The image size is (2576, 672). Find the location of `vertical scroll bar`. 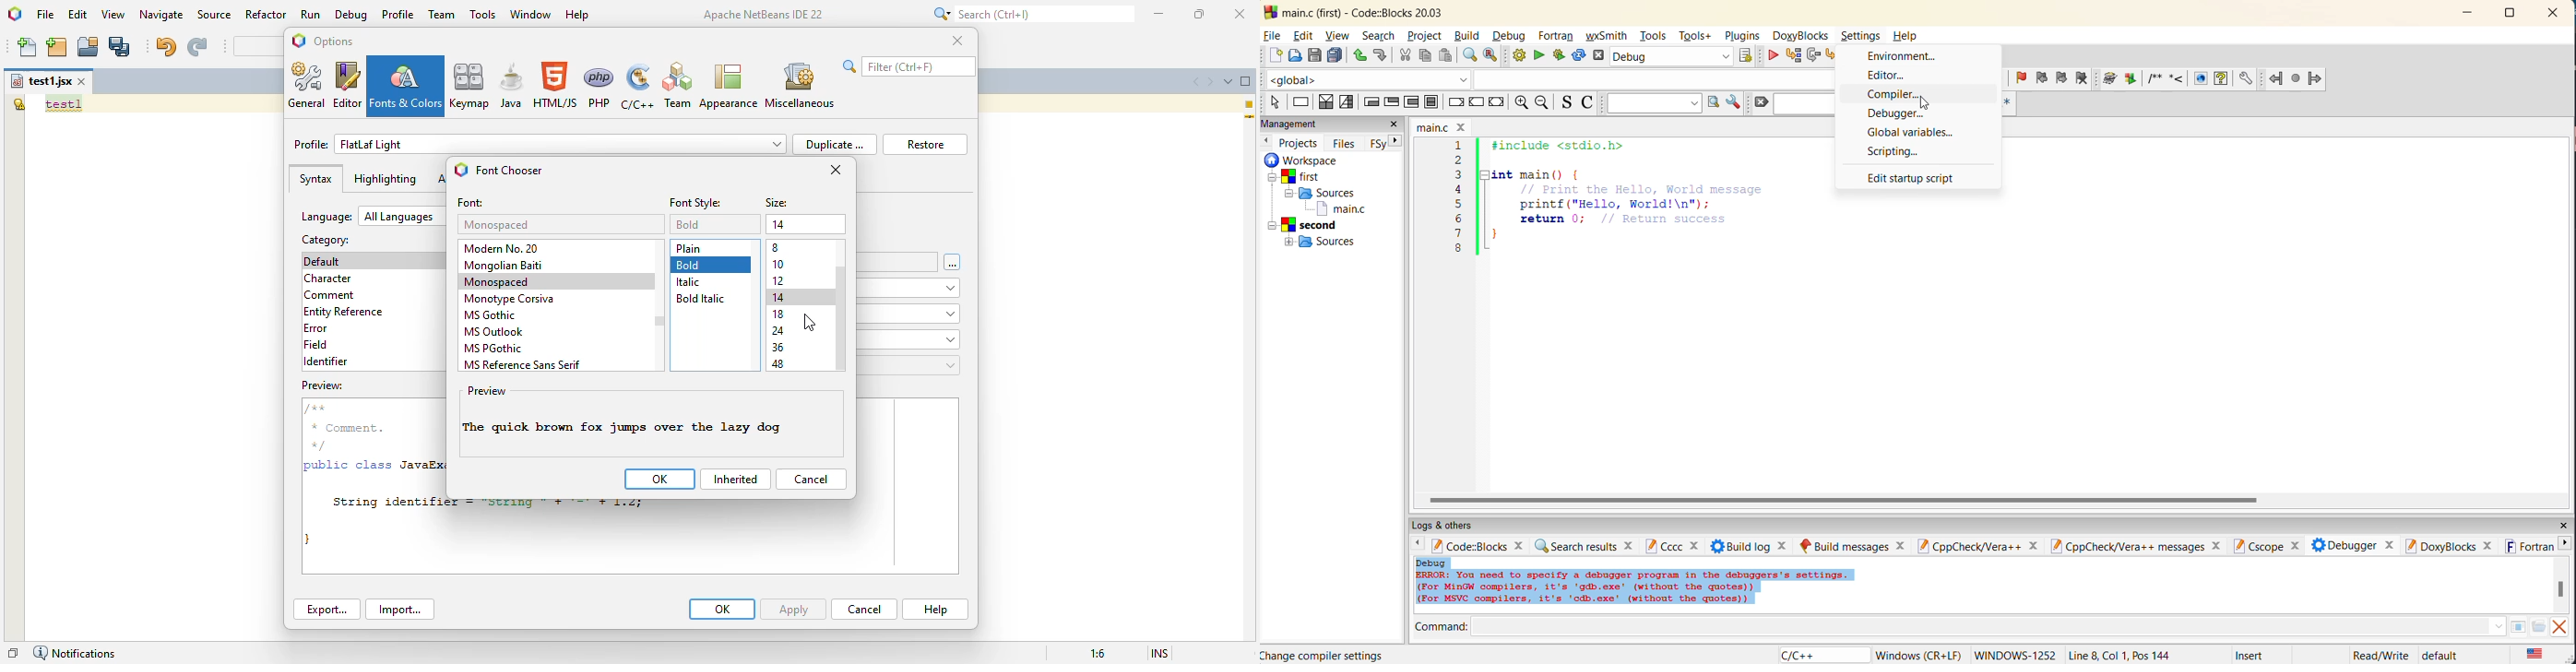

vertical scroll bar is located at coordinates (2562, 589).